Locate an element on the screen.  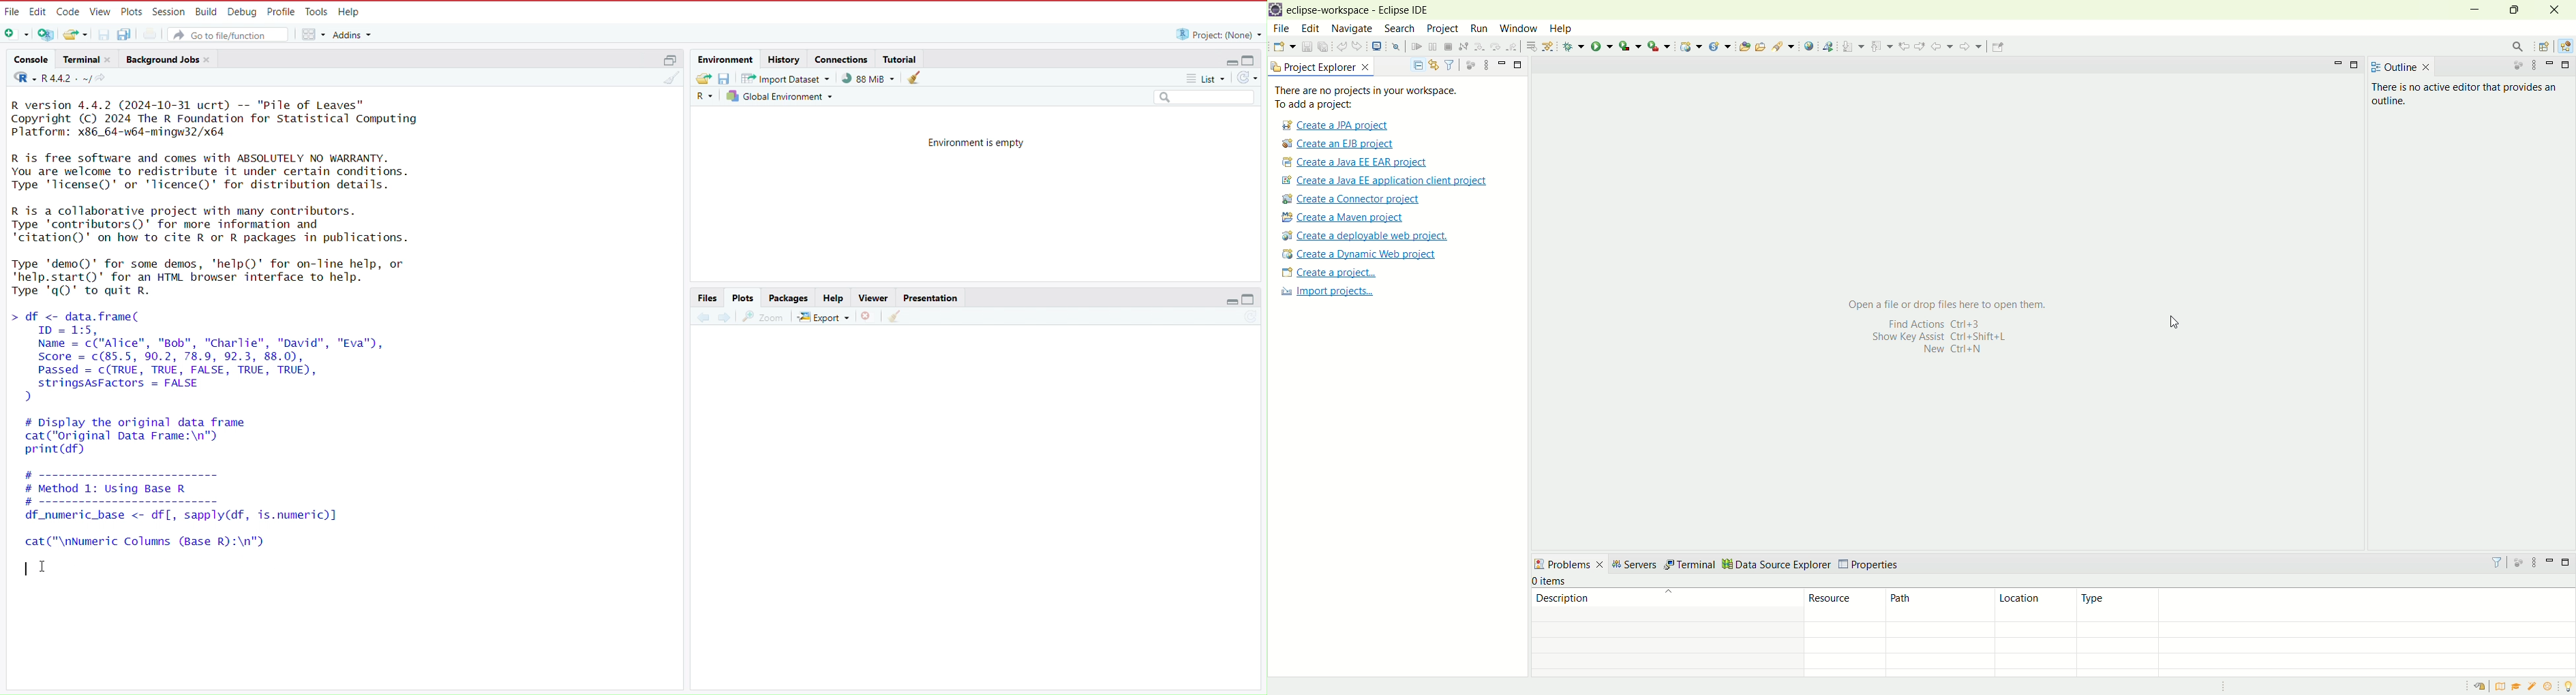
Search field is located at coordinates (1206, 96).